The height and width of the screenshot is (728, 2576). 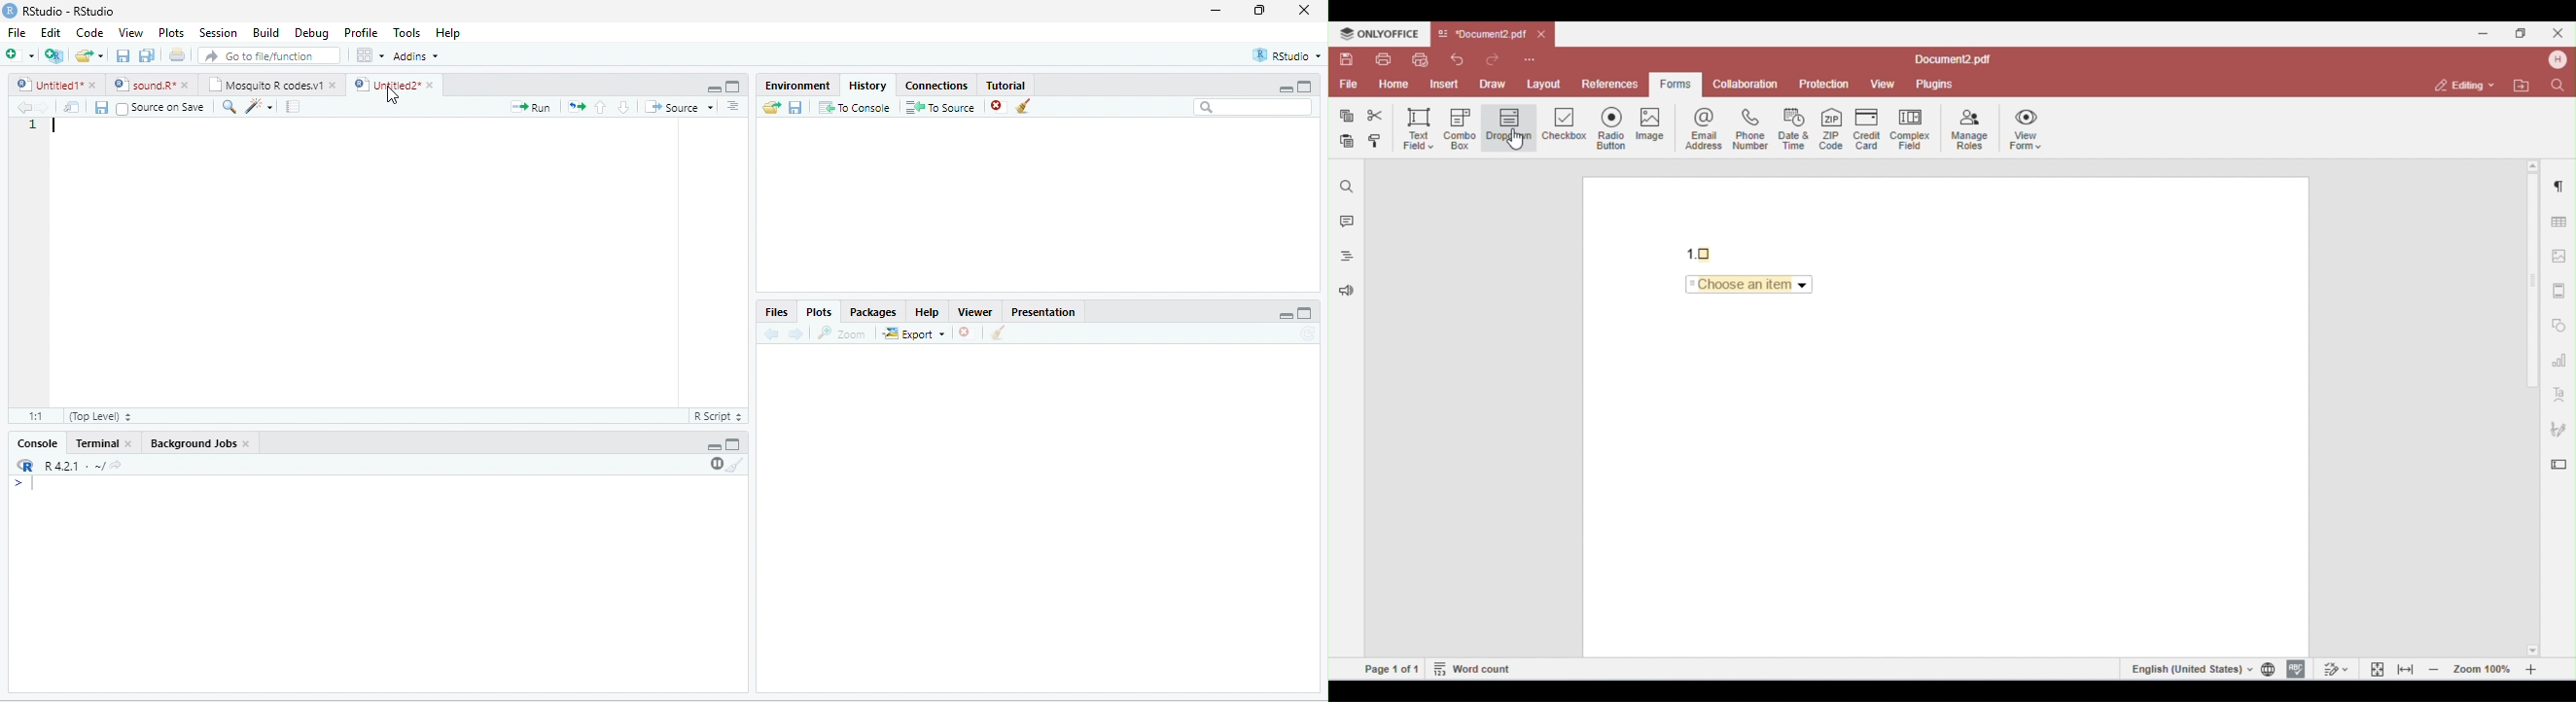 I want to click on compile report, so click(x=293, y=106).